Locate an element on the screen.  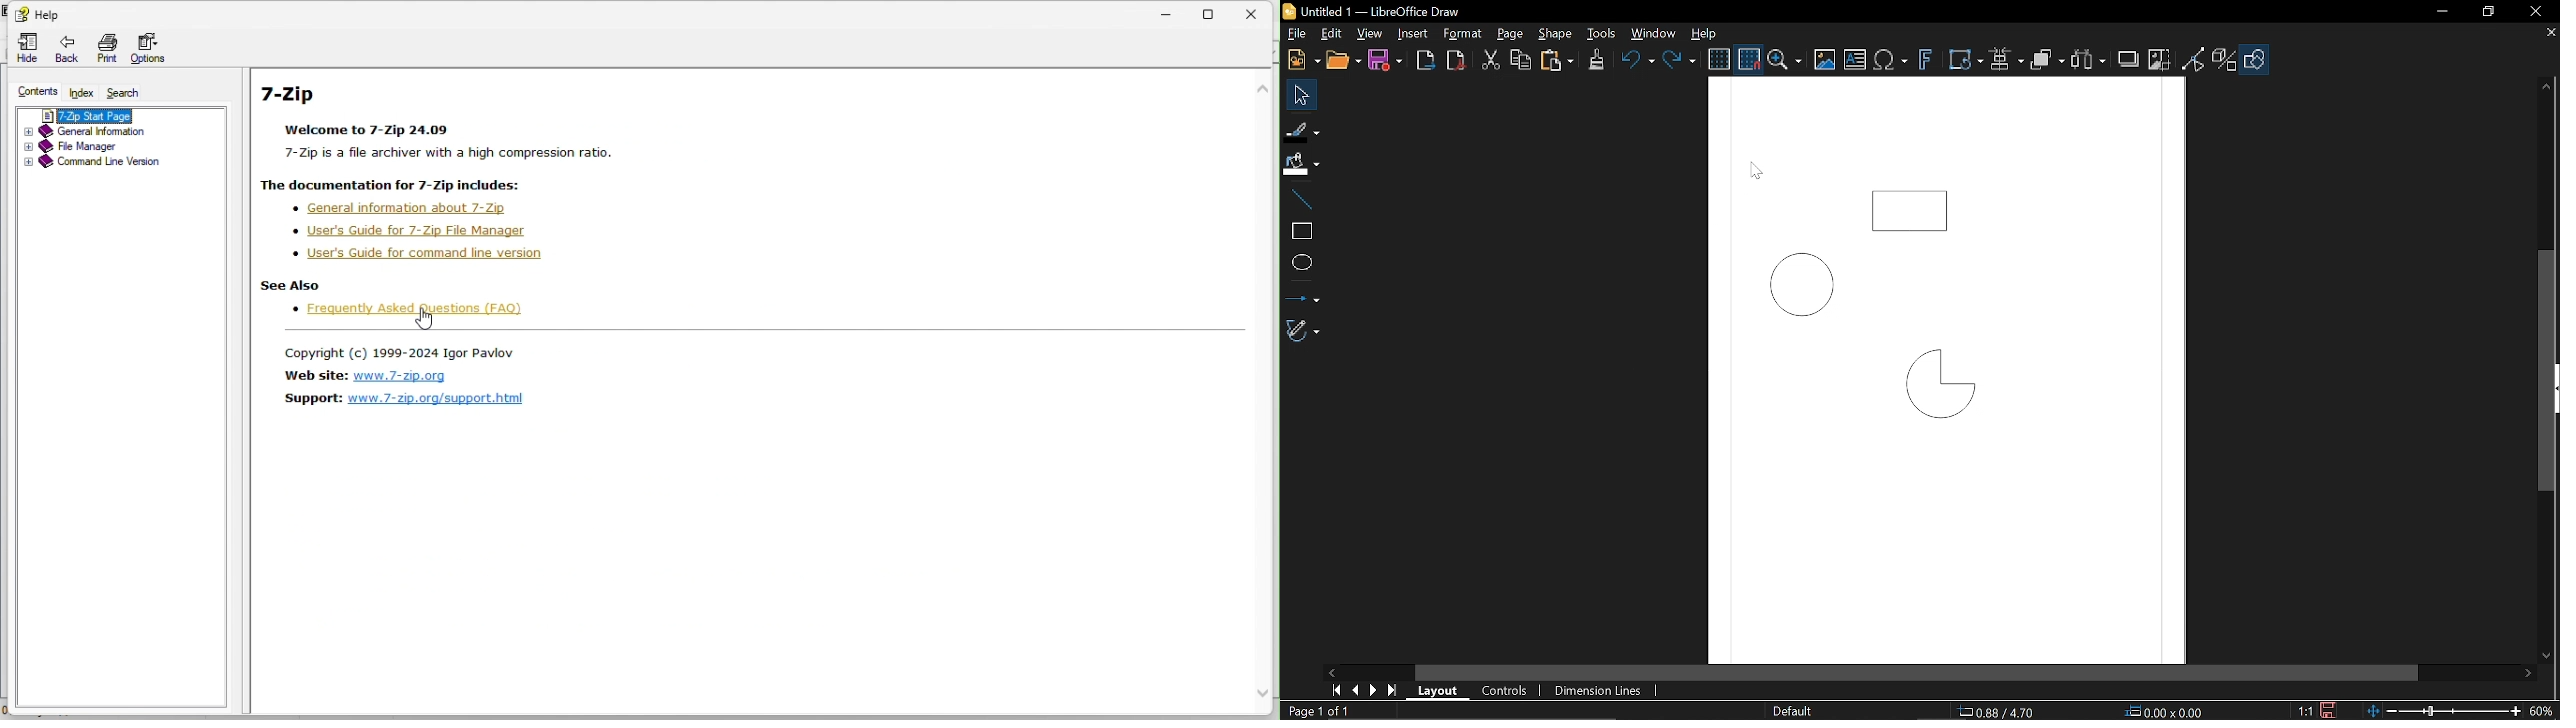
minimize is located at coordinates (1167, 11).